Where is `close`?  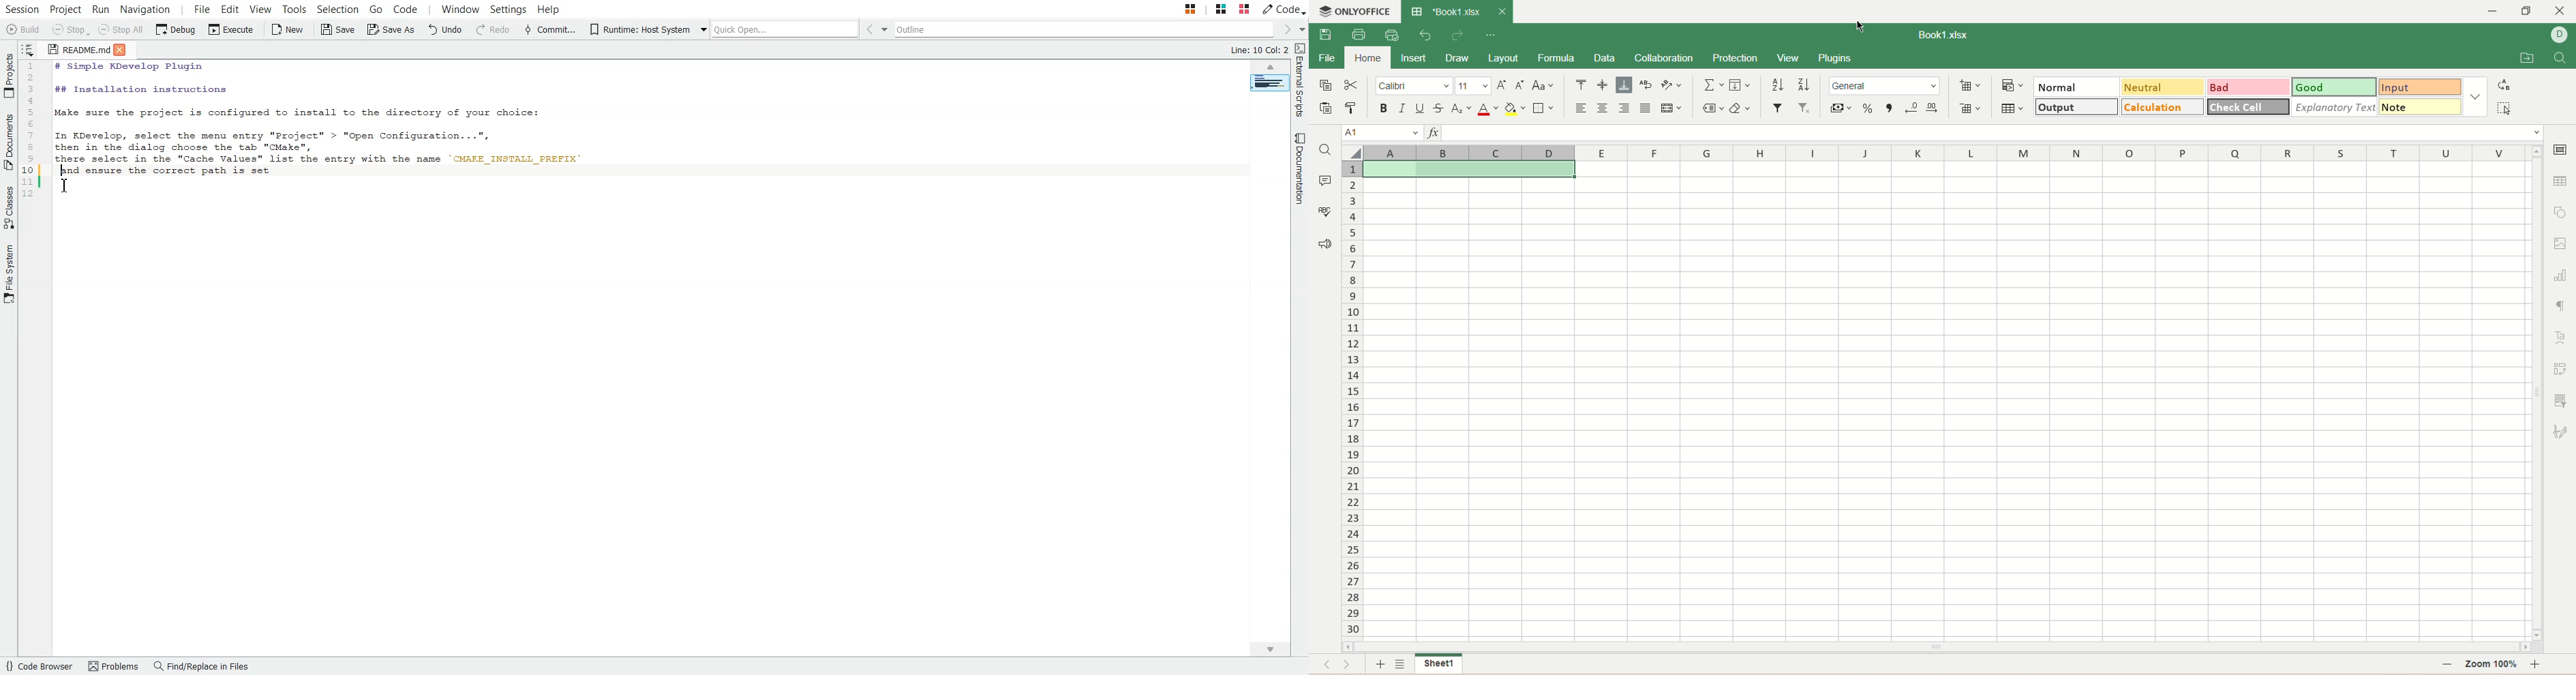
close is located at coordinates (1502, 13).